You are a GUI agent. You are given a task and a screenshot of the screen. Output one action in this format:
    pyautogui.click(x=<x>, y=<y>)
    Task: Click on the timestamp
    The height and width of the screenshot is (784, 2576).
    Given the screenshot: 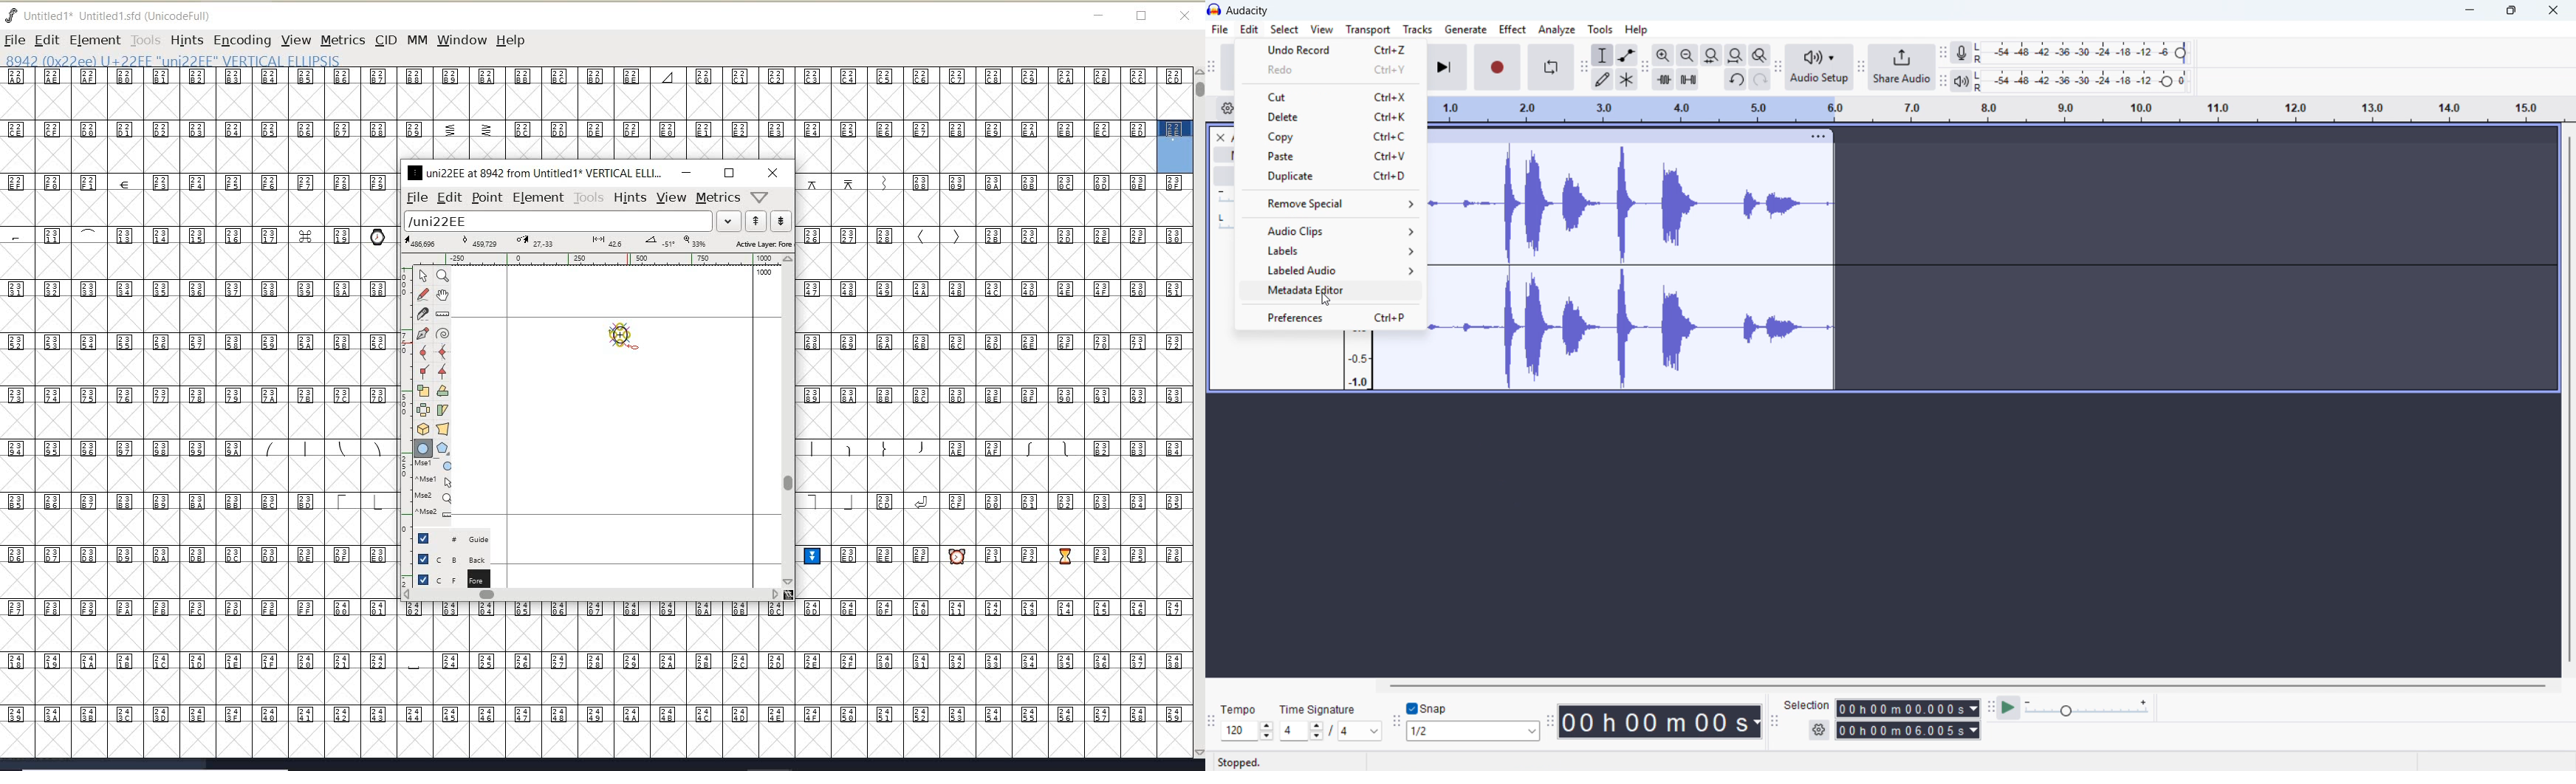 What is the action you would take?
    pyautogui.click(x=1660, y=721)
    